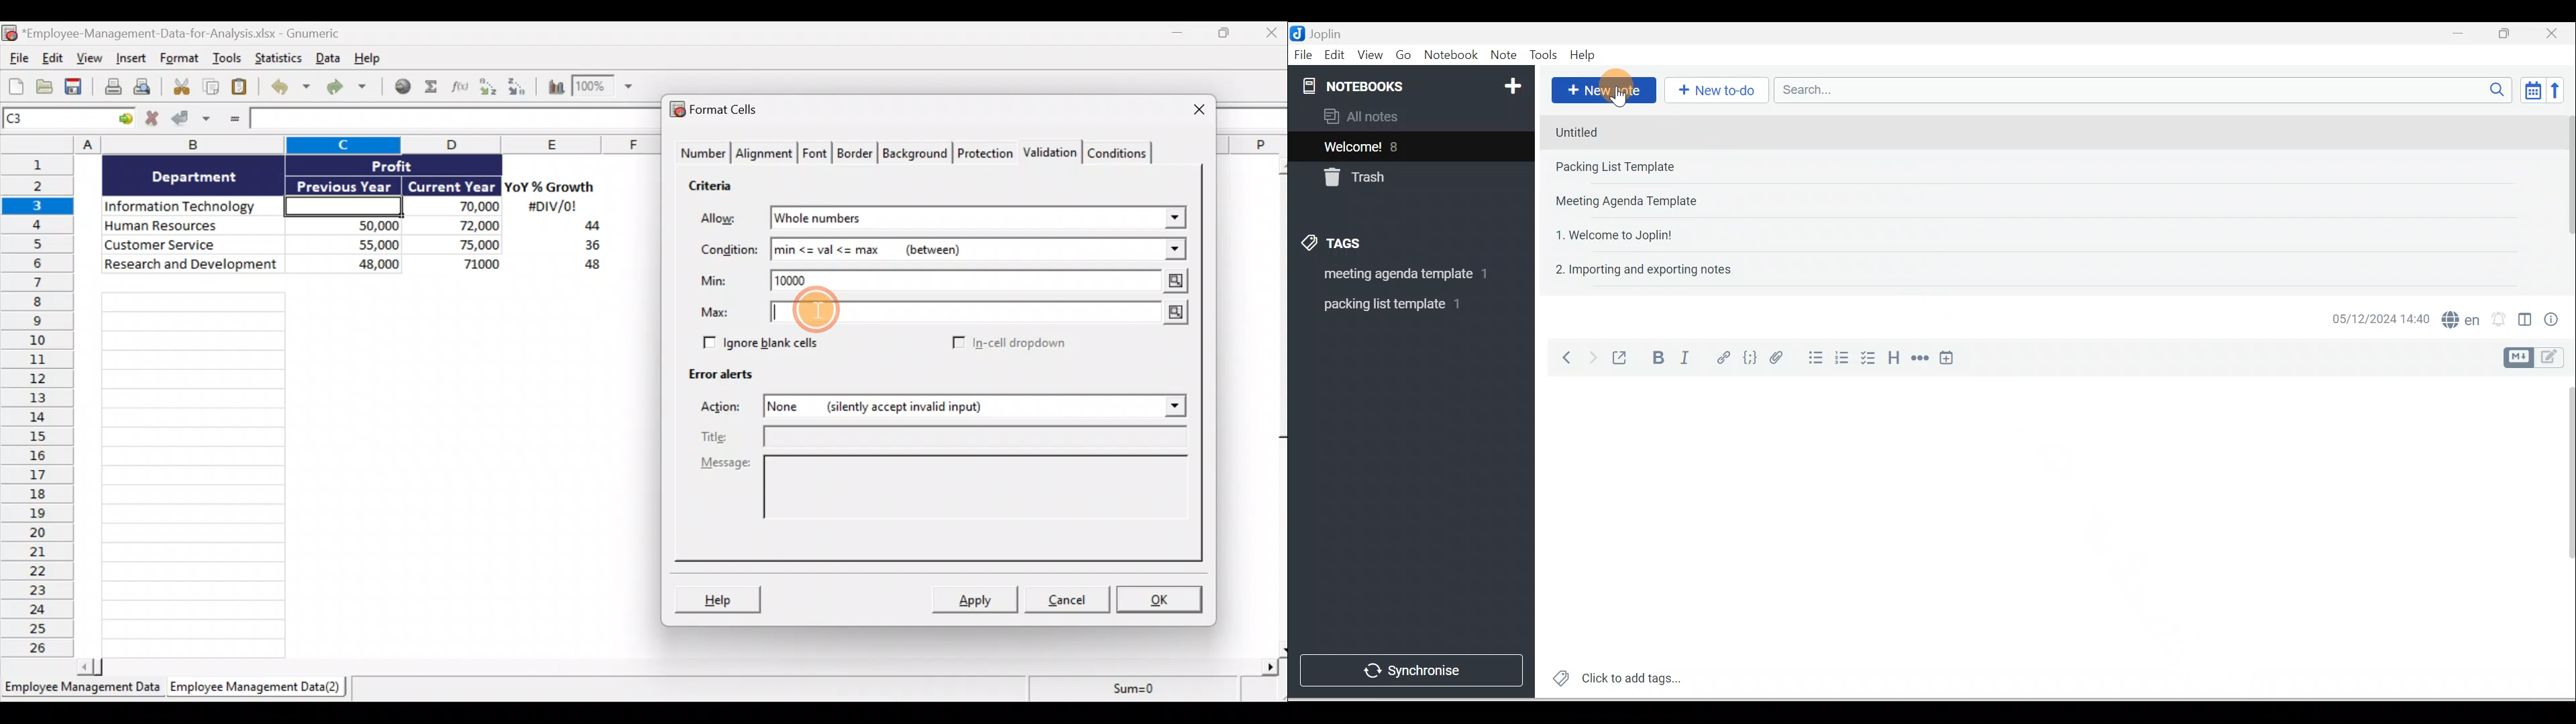 The image size is (2576, 728). What do you see at coordinates (1336, 56) in the screenshot?
I see `Edit` at bounding box center [1336, 56].